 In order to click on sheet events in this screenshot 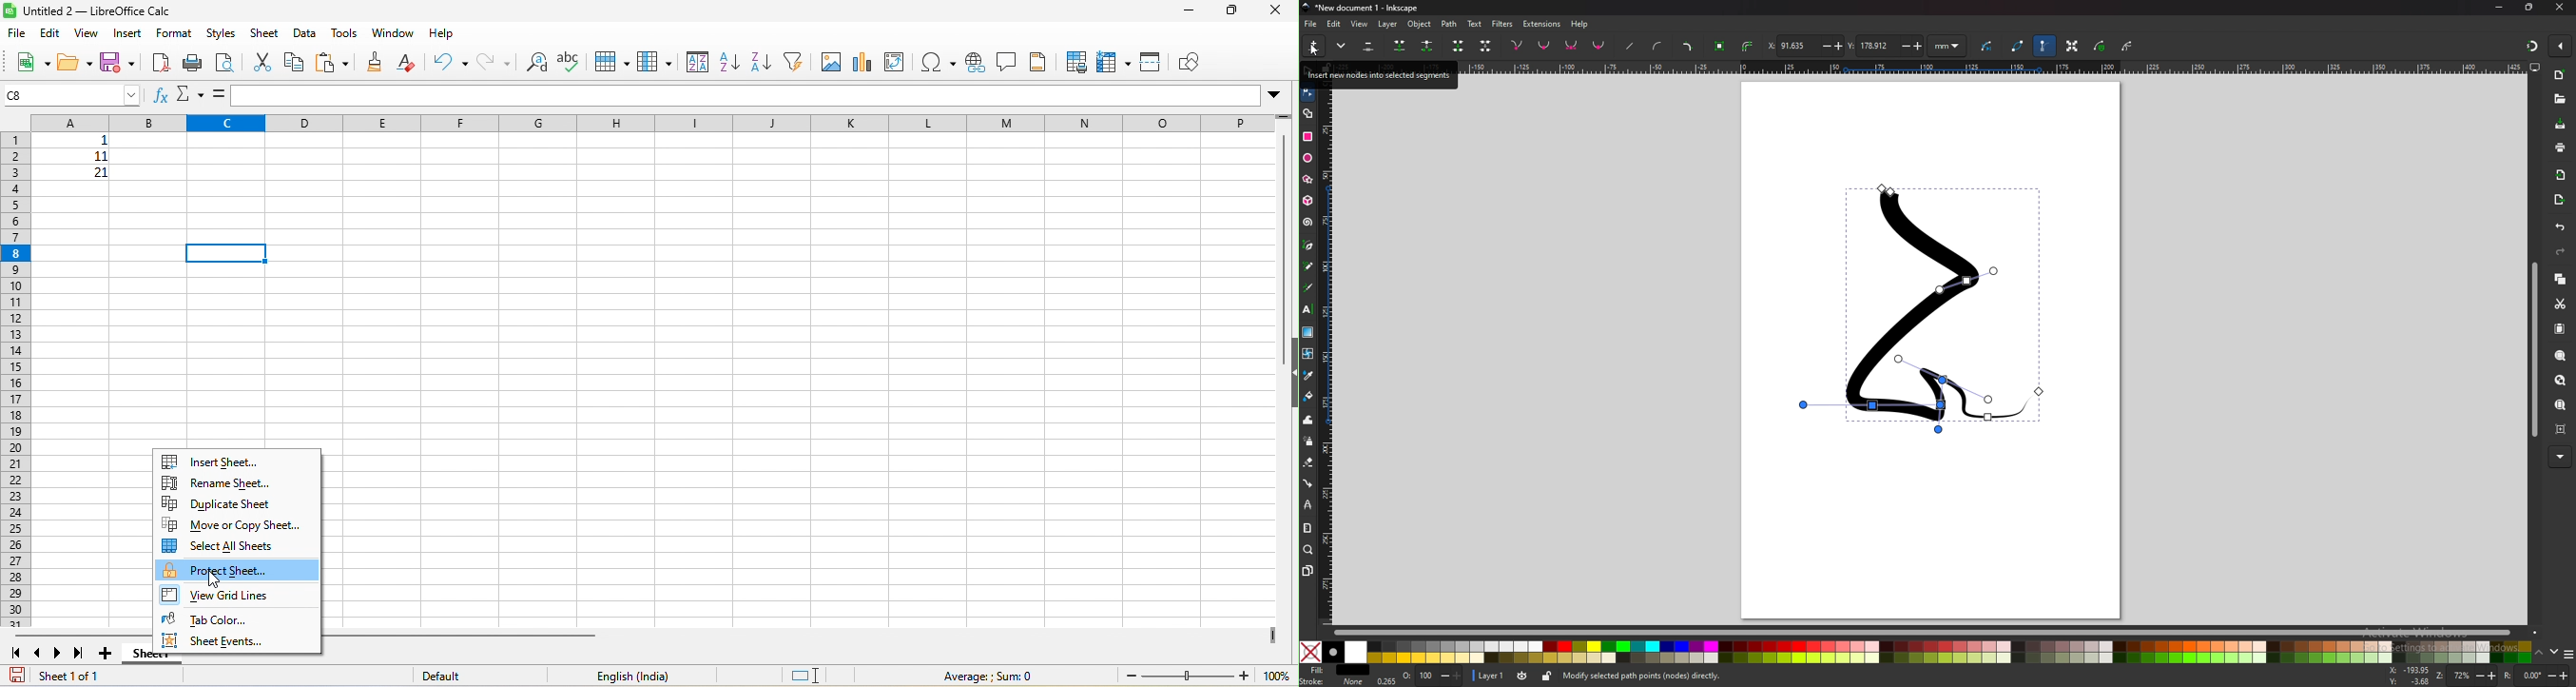, I will do `click(236, 642)`.